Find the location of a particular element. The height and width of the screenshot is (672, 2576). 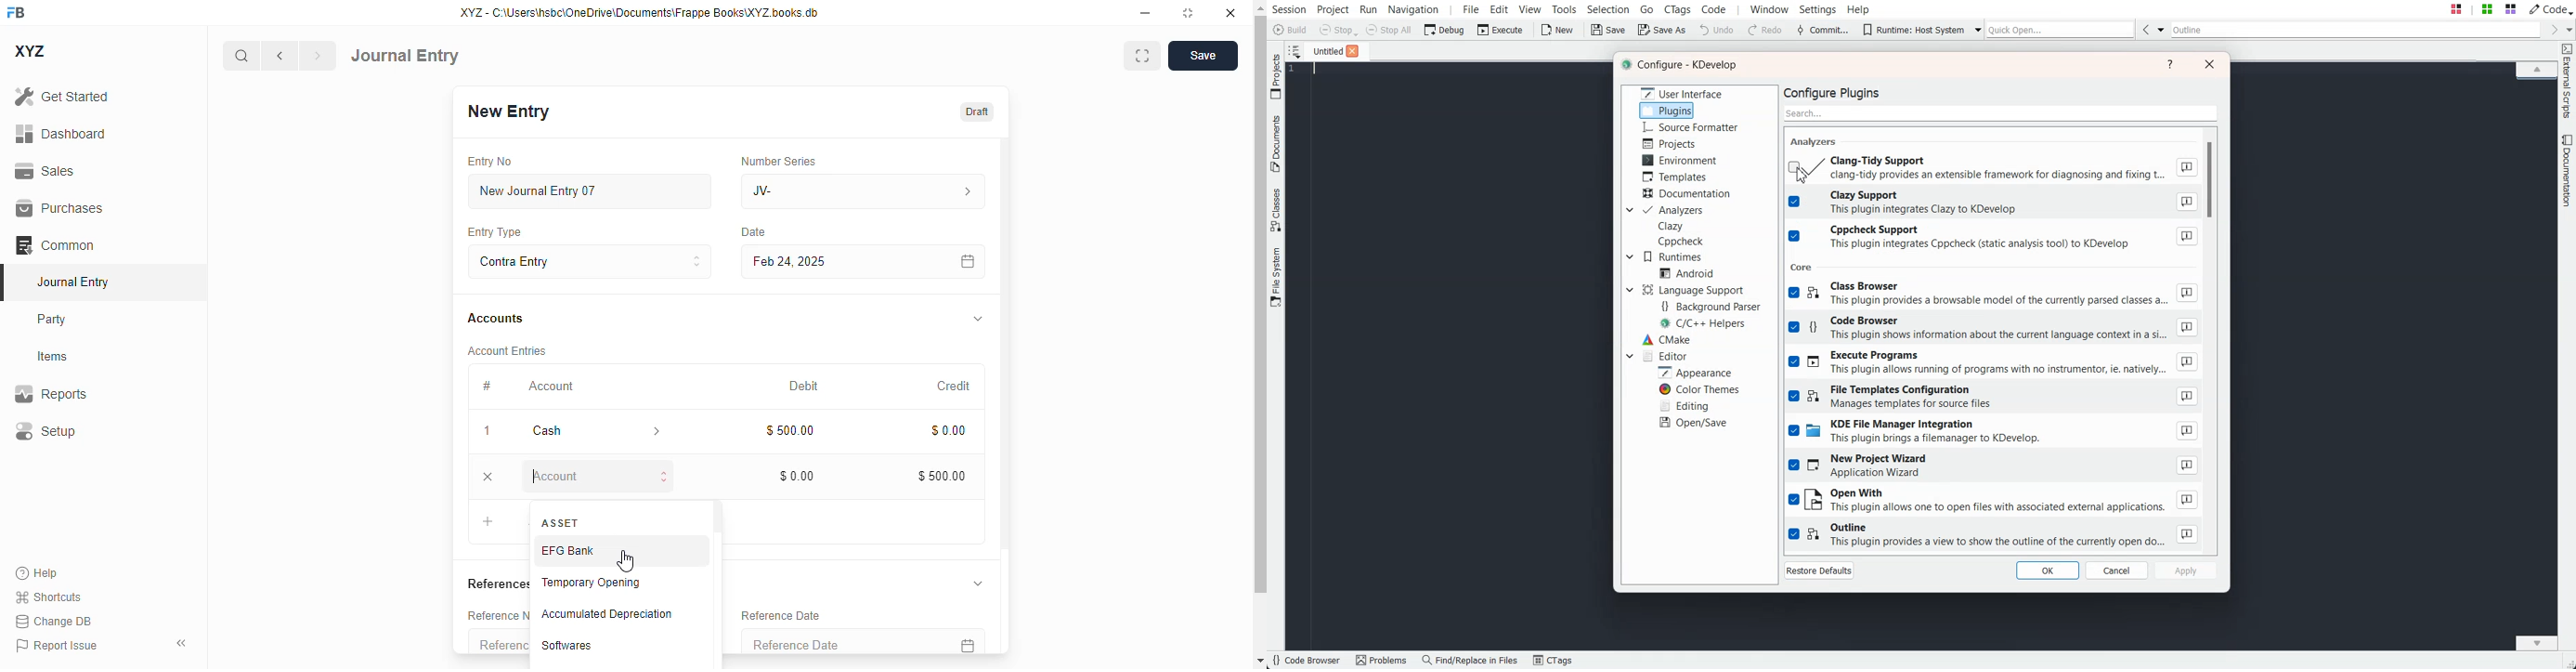

accounts is located at coordinates (496, 319).